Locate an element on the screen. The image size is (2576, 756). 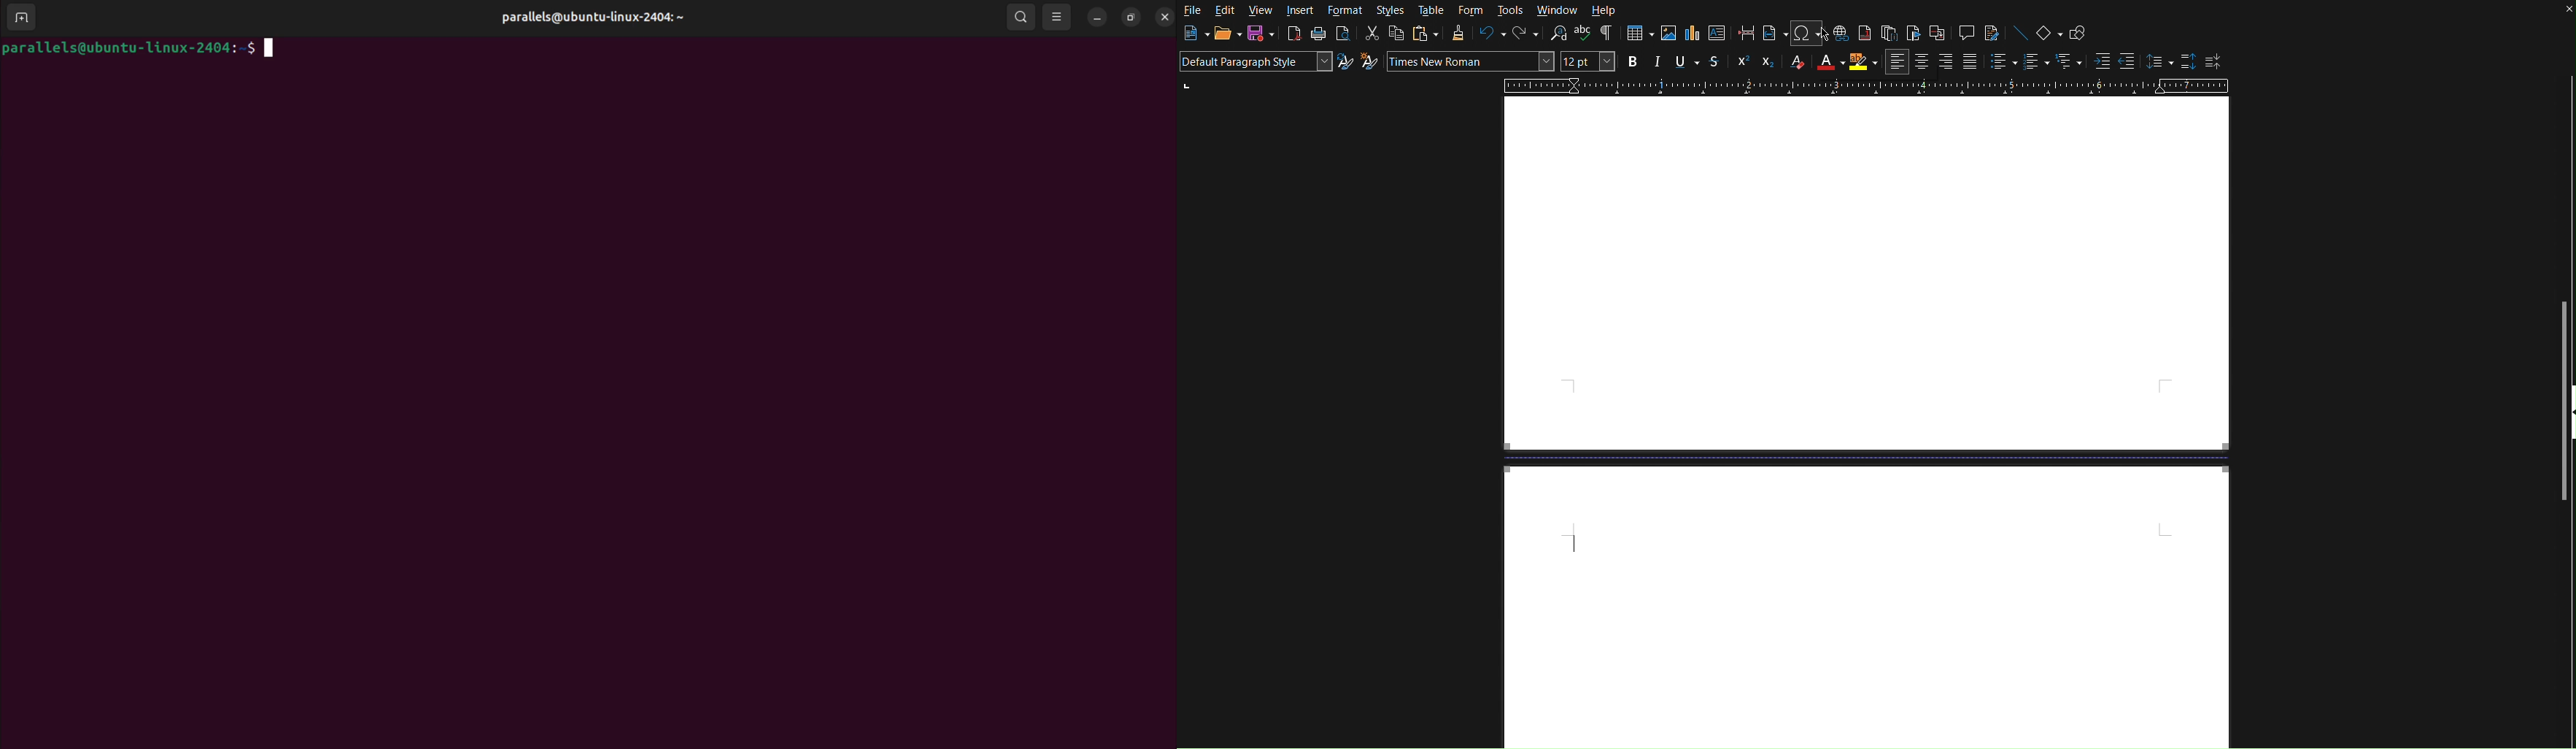
Superscript is located at coordinates (1741, 63).